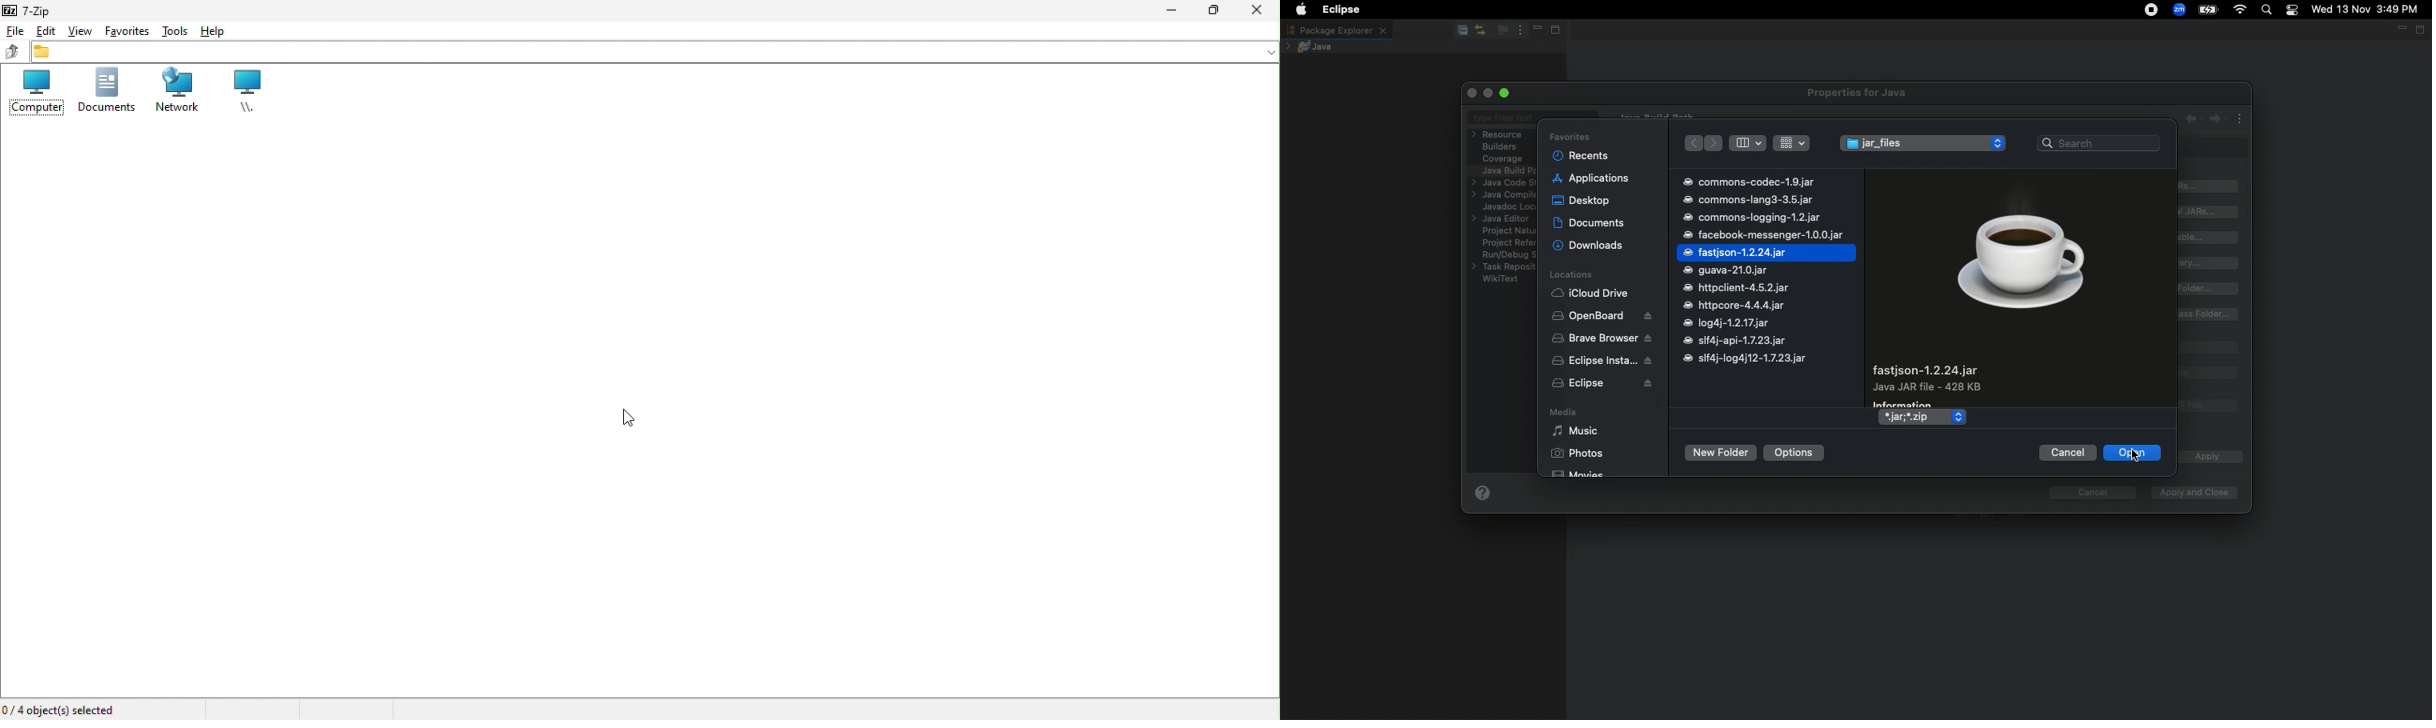  Describe the element at coordinates (1338, 10) in the screenshot. I see `Eclipse` at that location.